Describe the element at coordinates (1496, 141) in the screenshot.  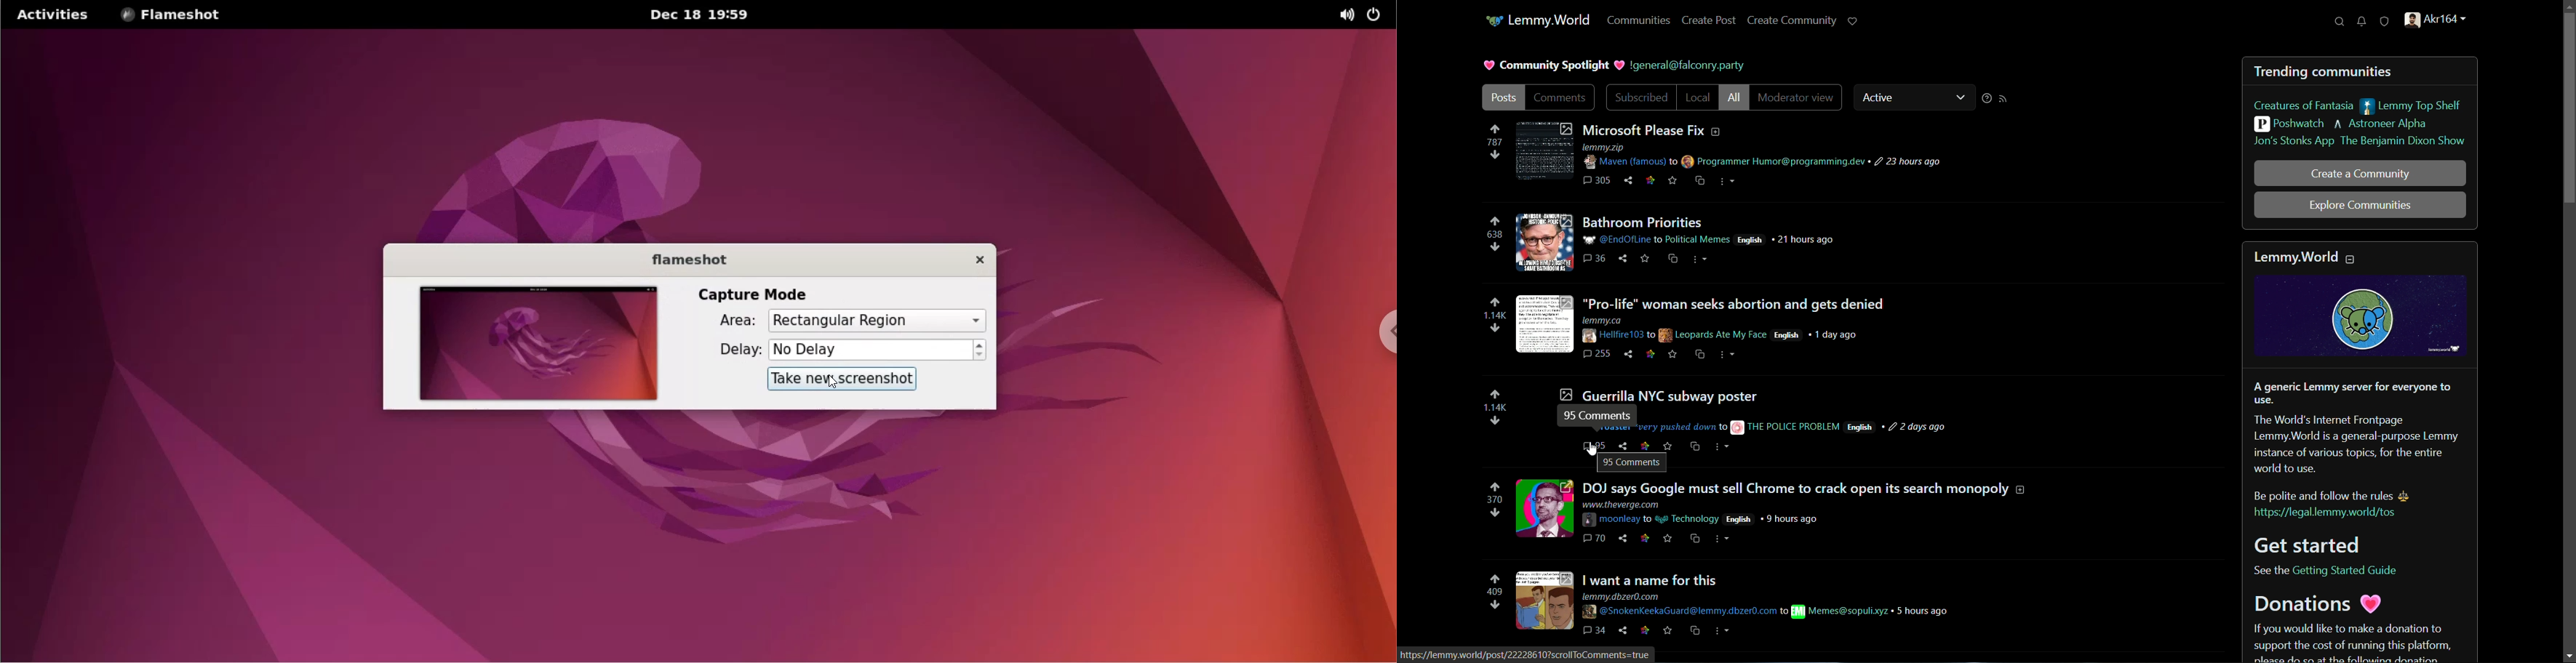
I see `number of votes` at that location.